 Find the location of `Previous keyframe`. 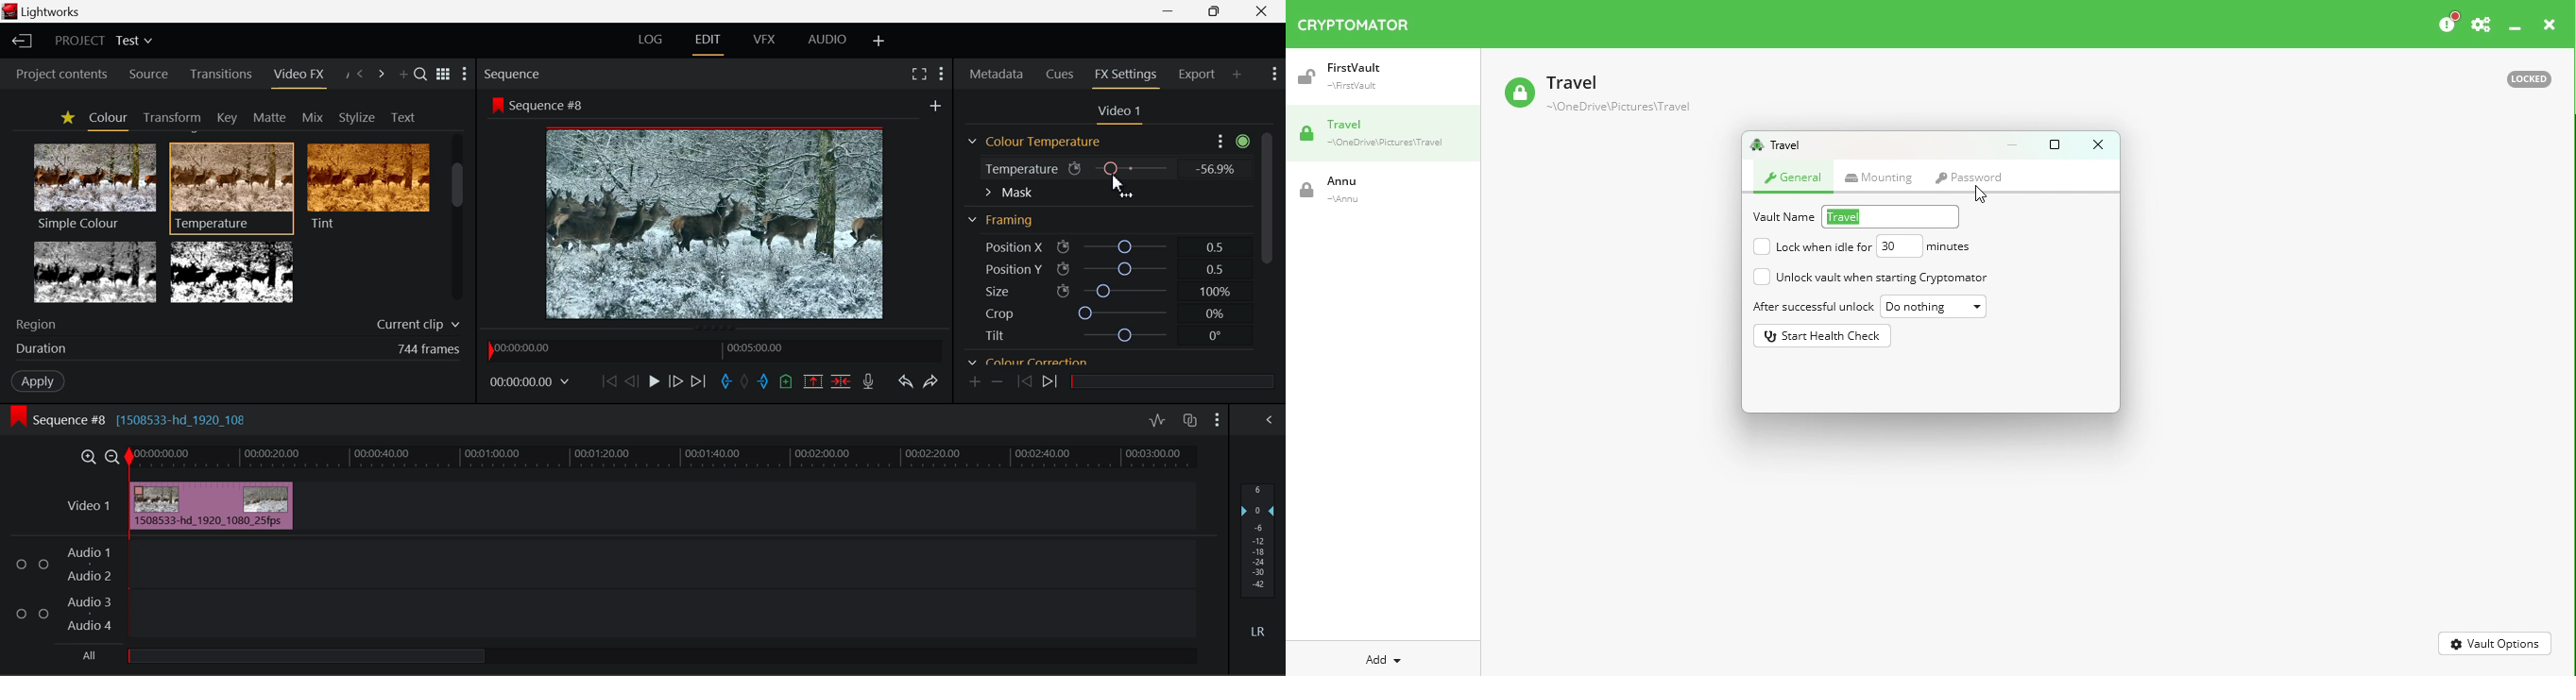

Previous keyframe is located at coordinates (1021, 382).